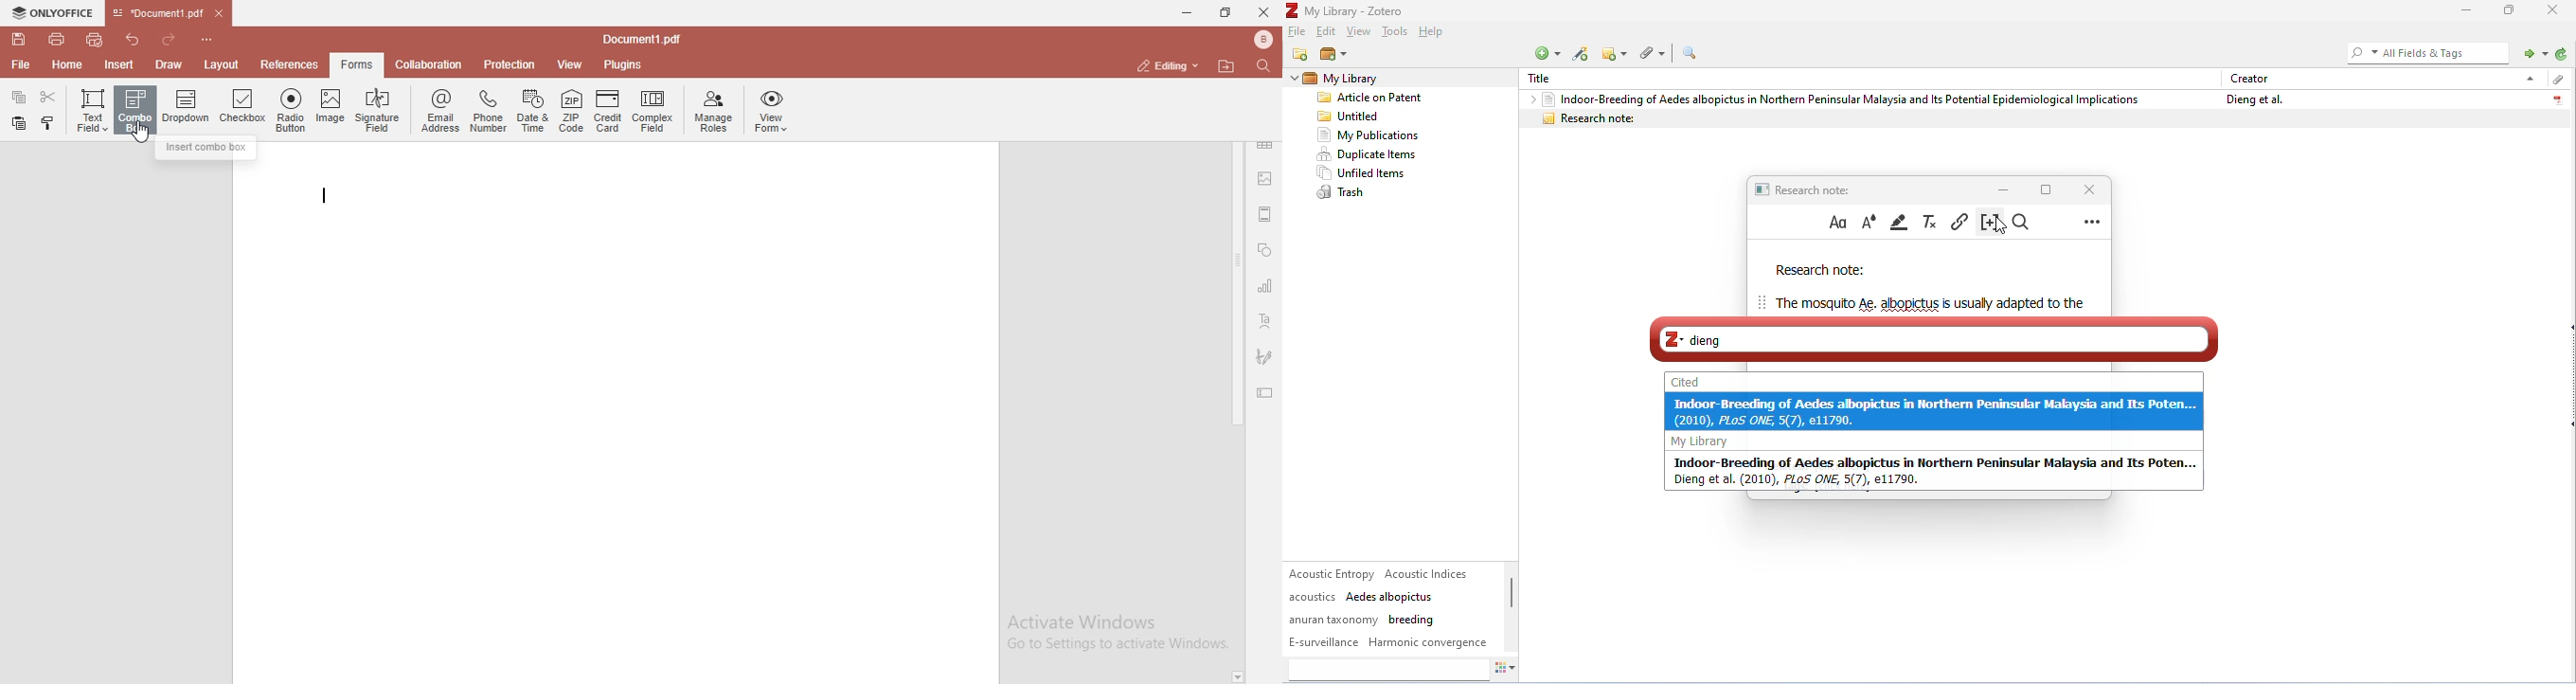 This screenshot has width=2576, height=700. I want to click on view, so click(1359, 32).